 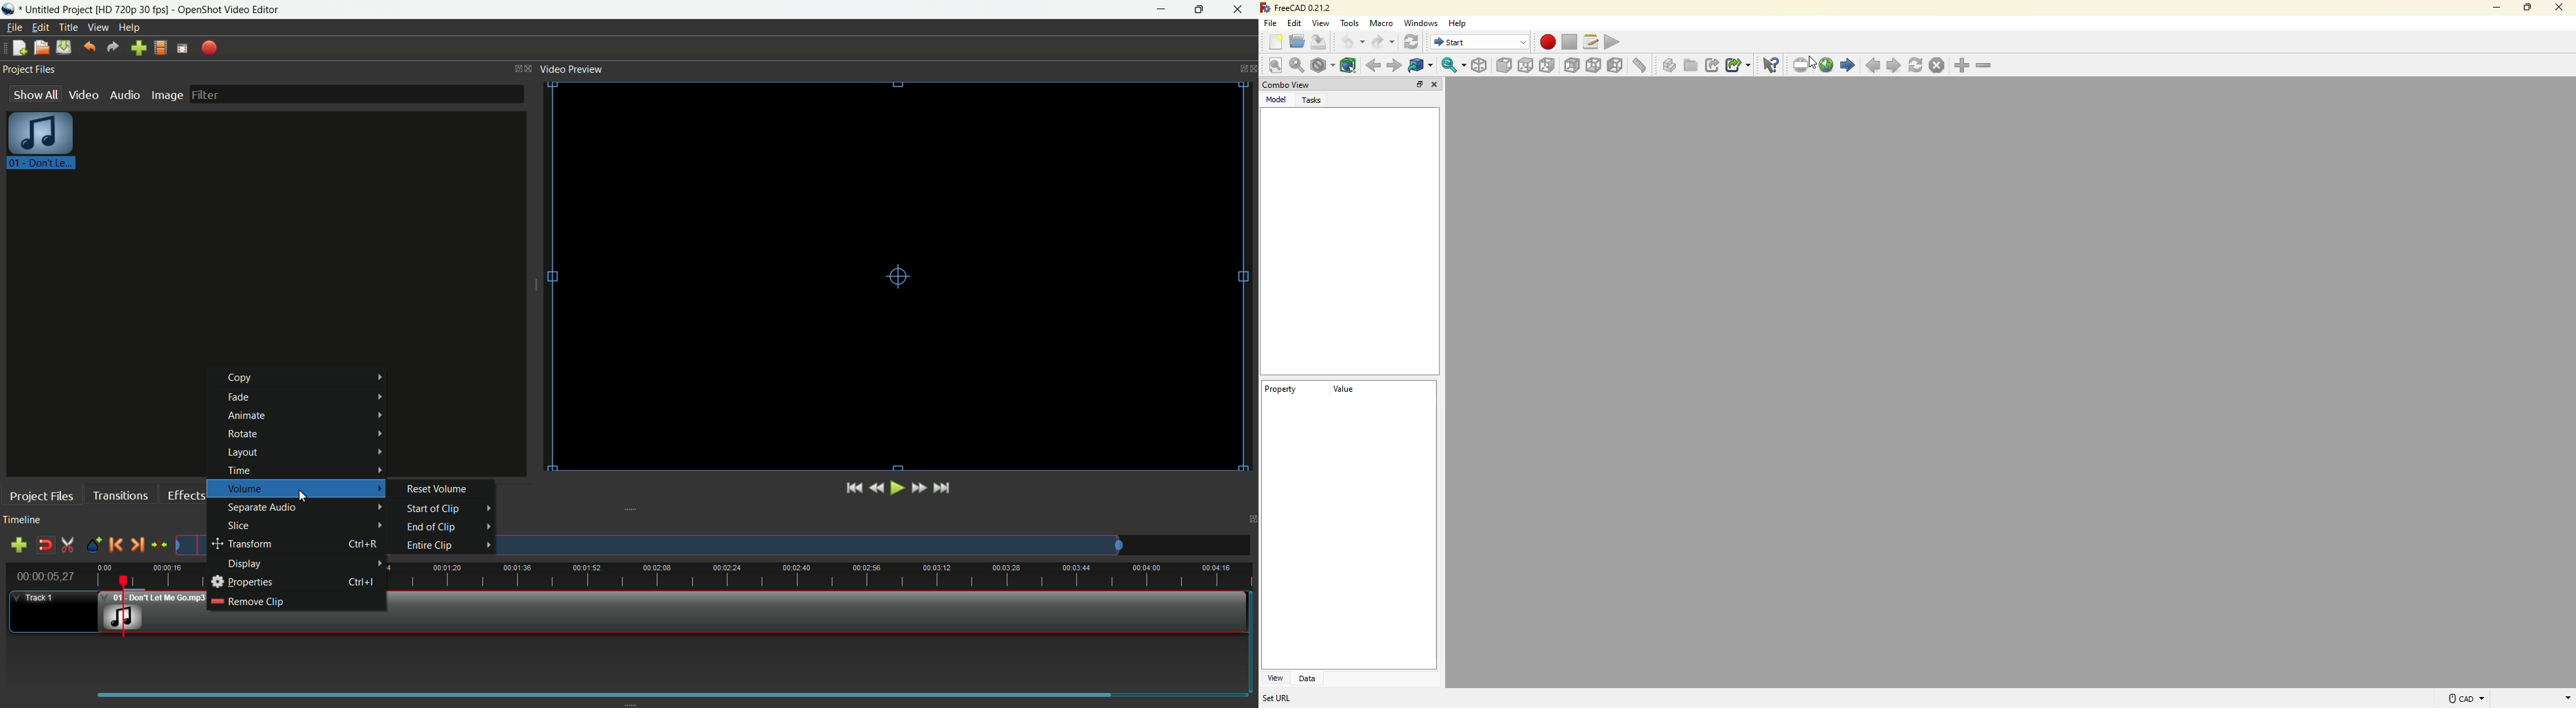 What do you see at coordinates (1526, 66) in the screenshot?
I see `top` at bounding box center [1526, 66].